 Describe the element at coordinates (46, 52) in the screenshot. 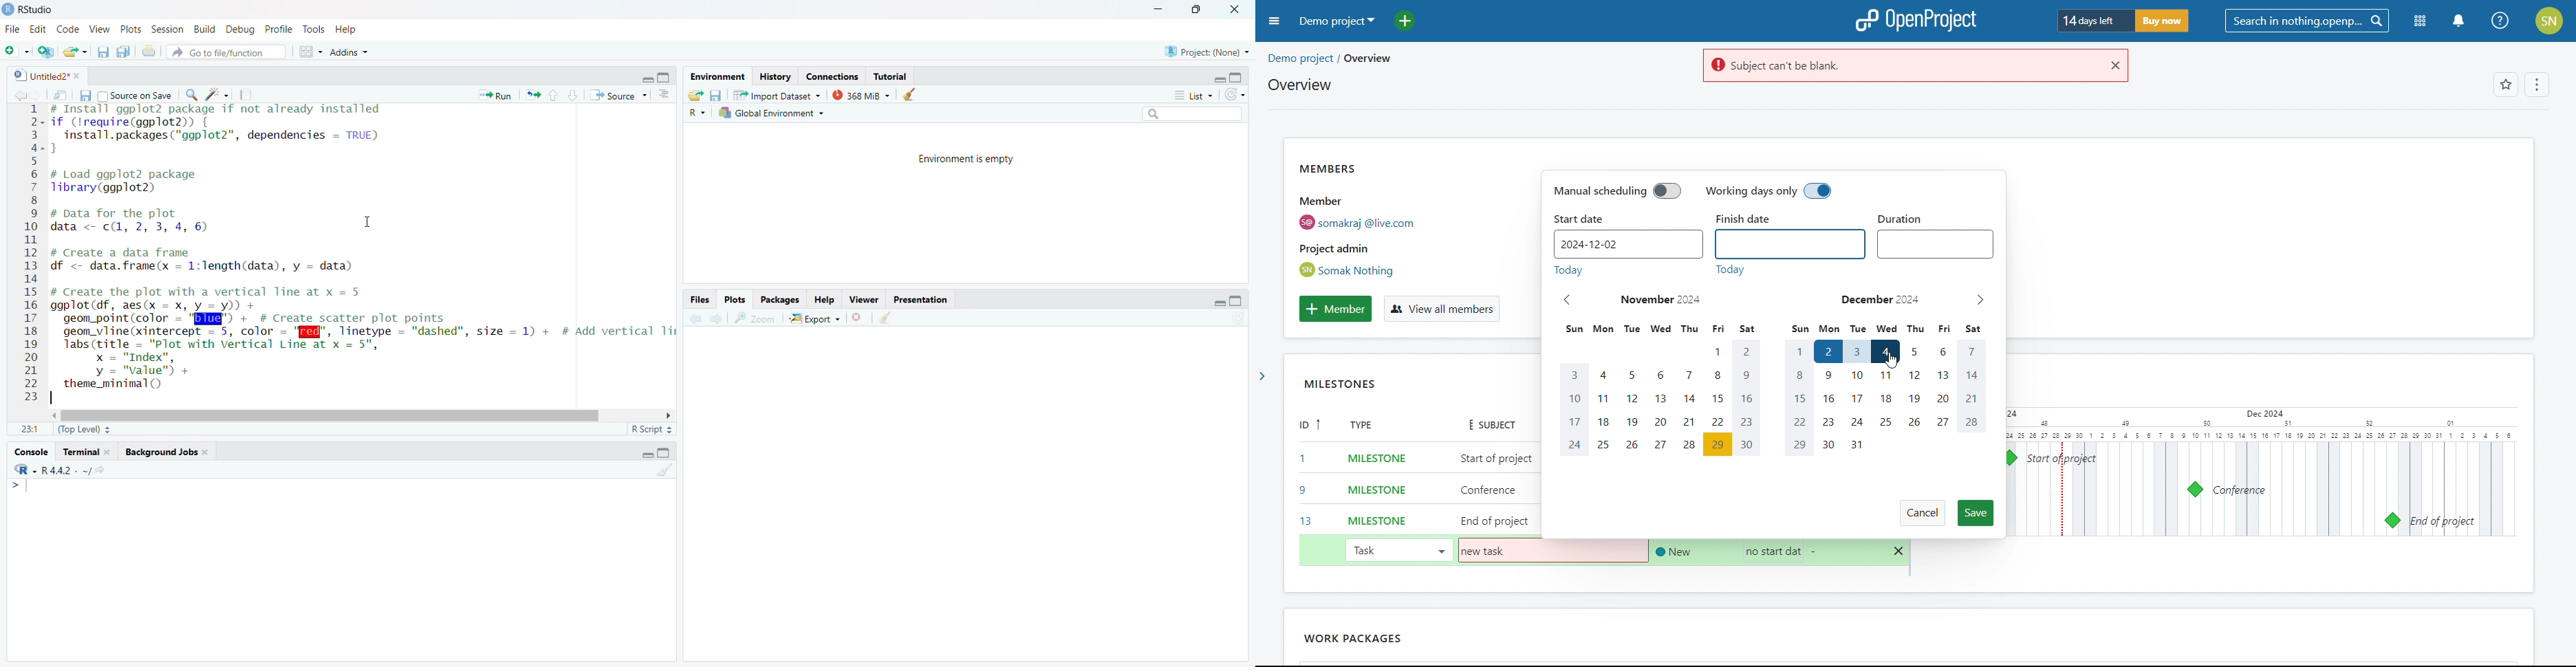

I see `add script` at that location.